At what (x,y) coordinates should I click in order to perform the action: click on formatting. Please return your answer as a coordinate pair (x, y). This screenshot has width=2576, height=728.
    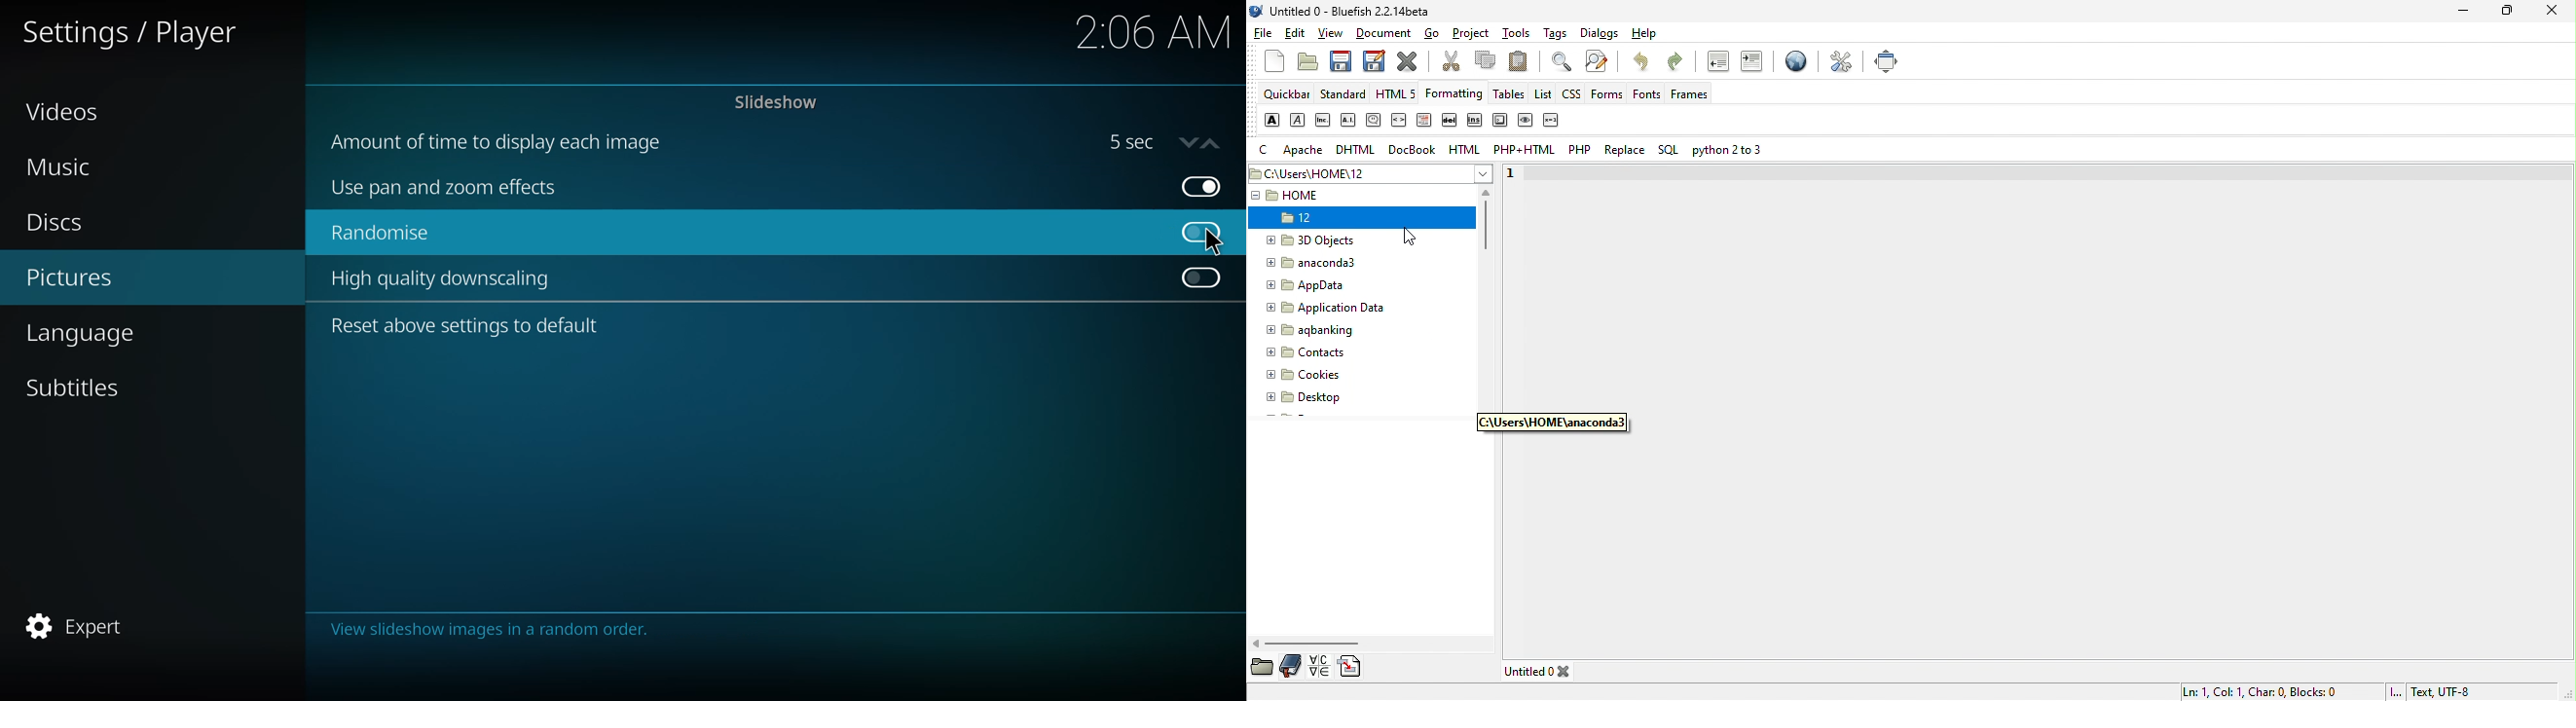
    Looking at the image, I should click on (1453, 93).